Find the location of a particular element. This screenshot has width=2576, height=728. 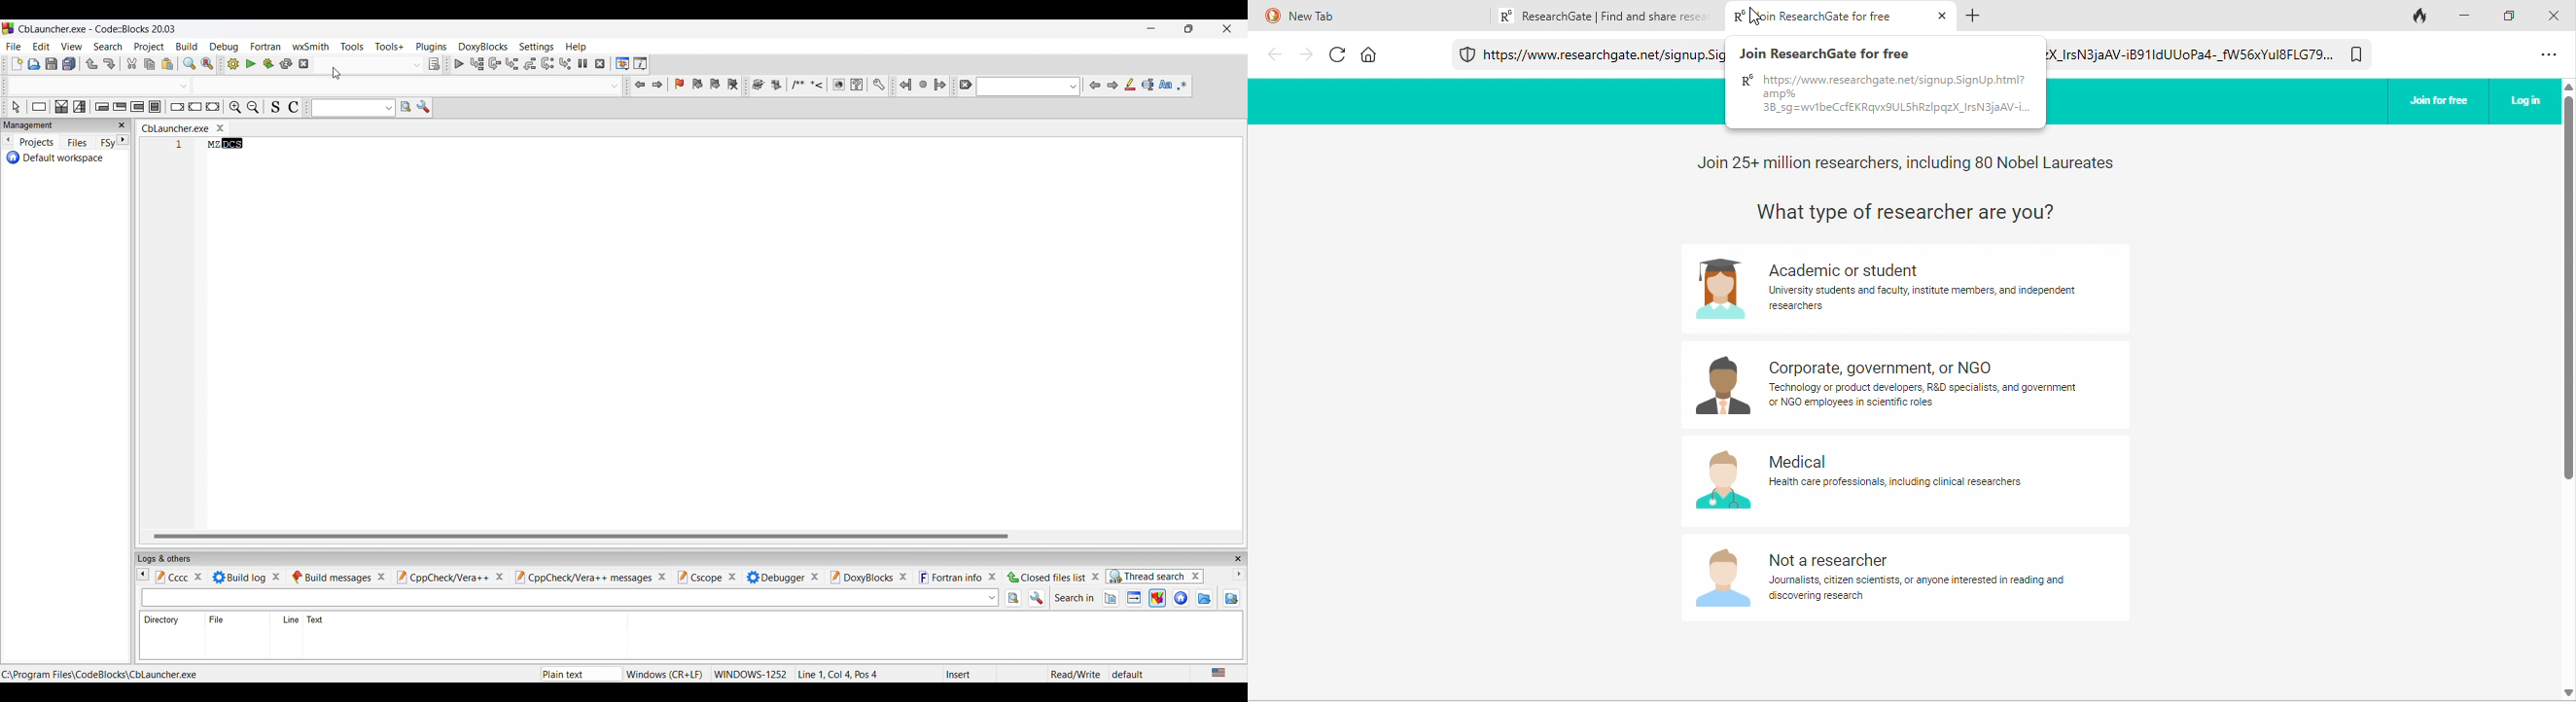

CppCheck/Vera++ is located at coordinates (445, 577).